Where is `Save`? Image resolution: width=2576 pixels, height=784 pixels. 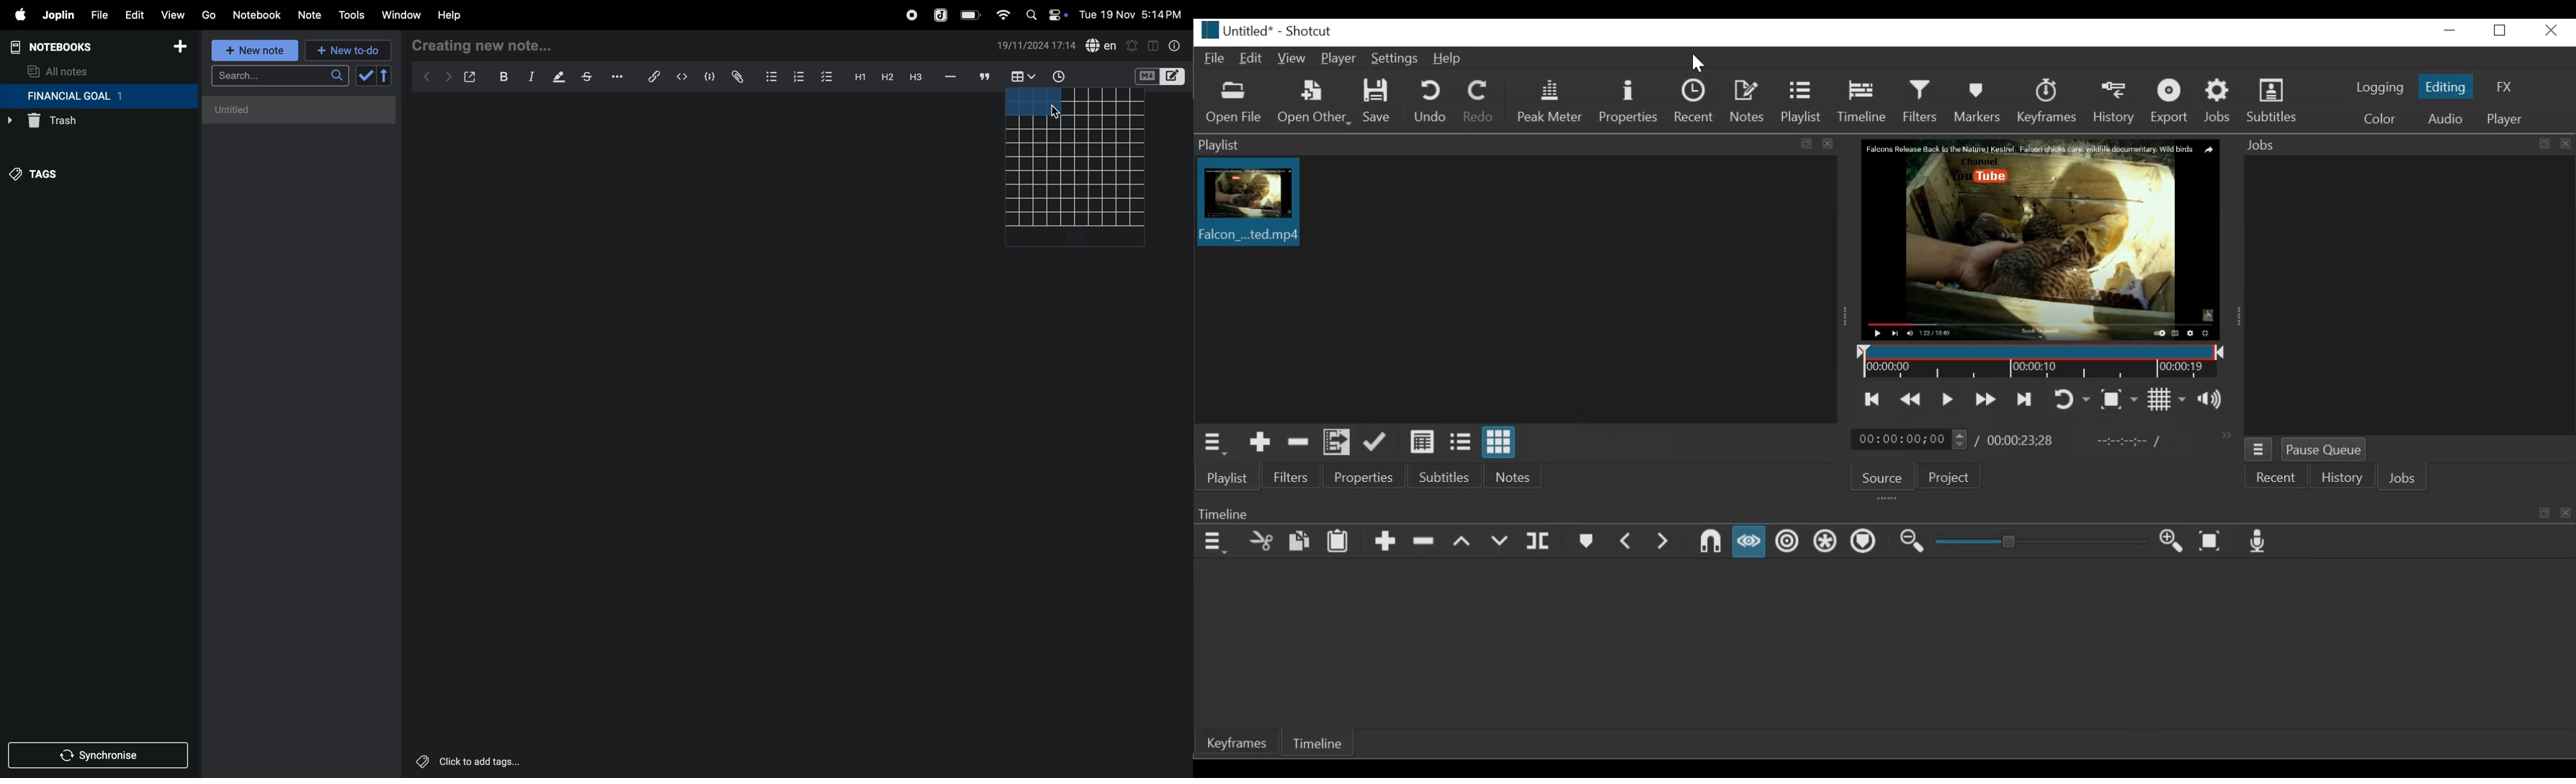
Save is located at coordinates (1377, 101).